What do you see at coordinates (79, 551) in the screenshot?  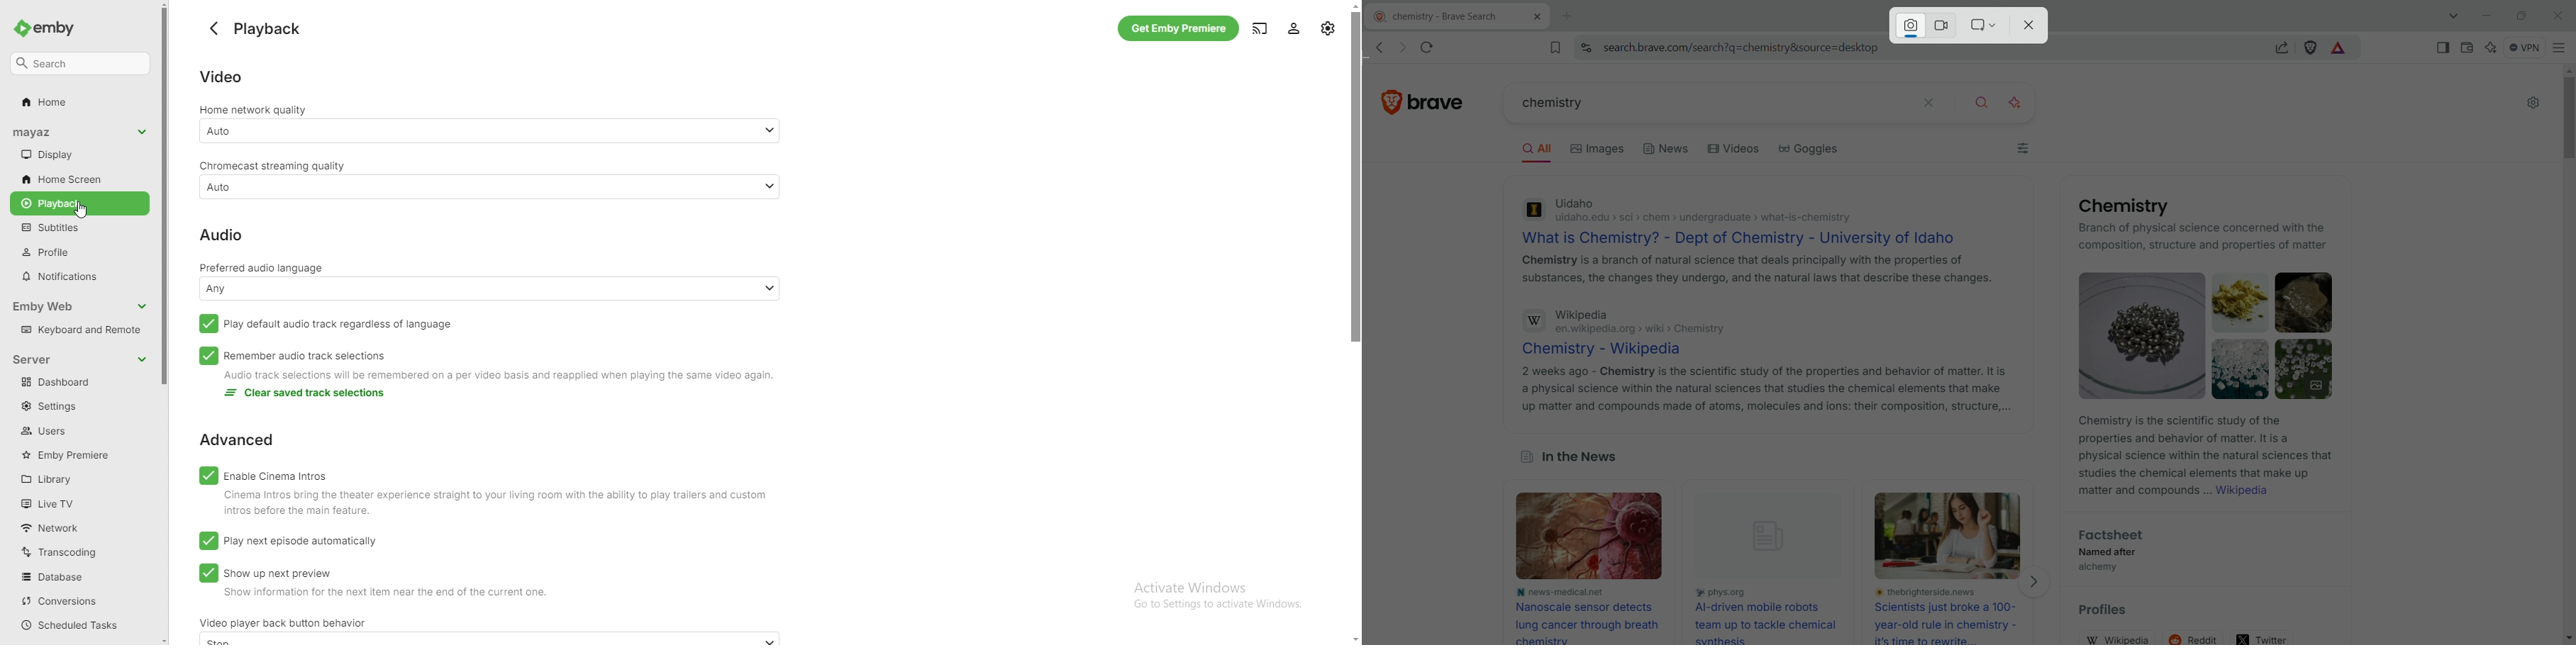 I see `transcoding` at bounding box center [79, 551].